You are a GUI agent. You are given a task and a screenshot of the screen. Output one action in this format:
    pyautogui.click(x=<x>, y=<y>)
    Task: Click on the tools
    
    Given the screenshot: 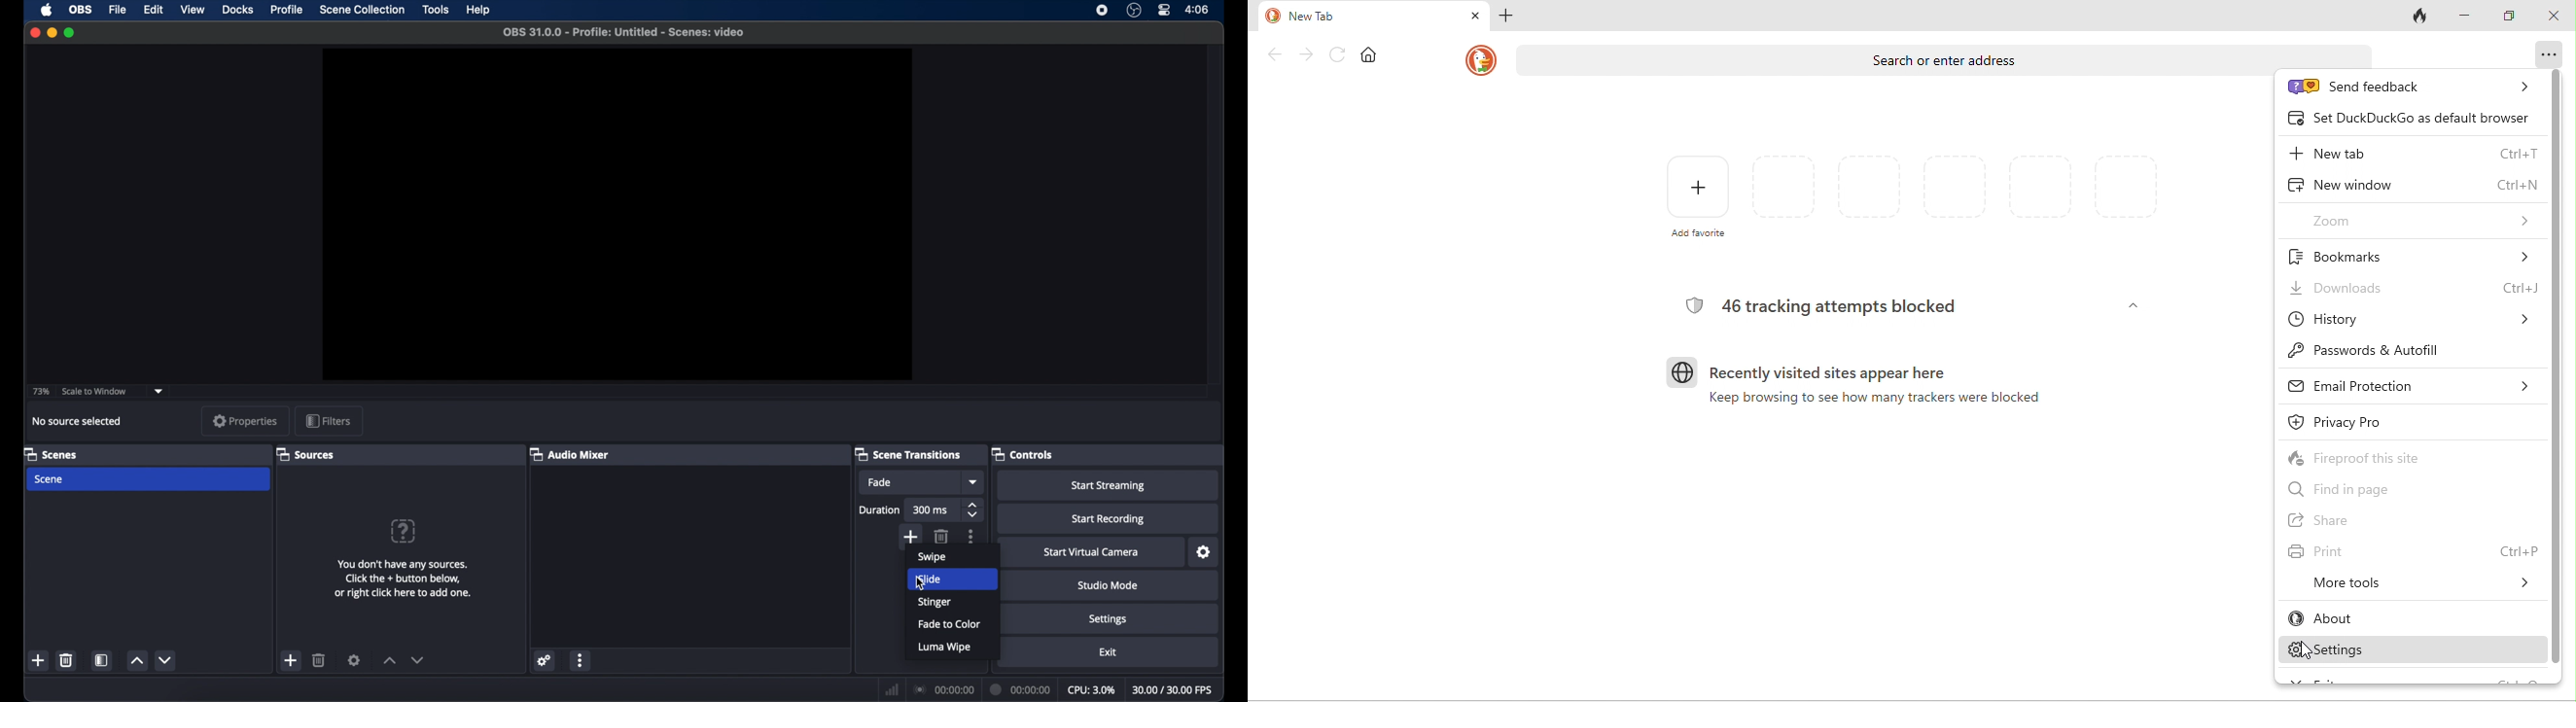 What is the action you would take?
    pyautogui.click(x=436, y=8)
    